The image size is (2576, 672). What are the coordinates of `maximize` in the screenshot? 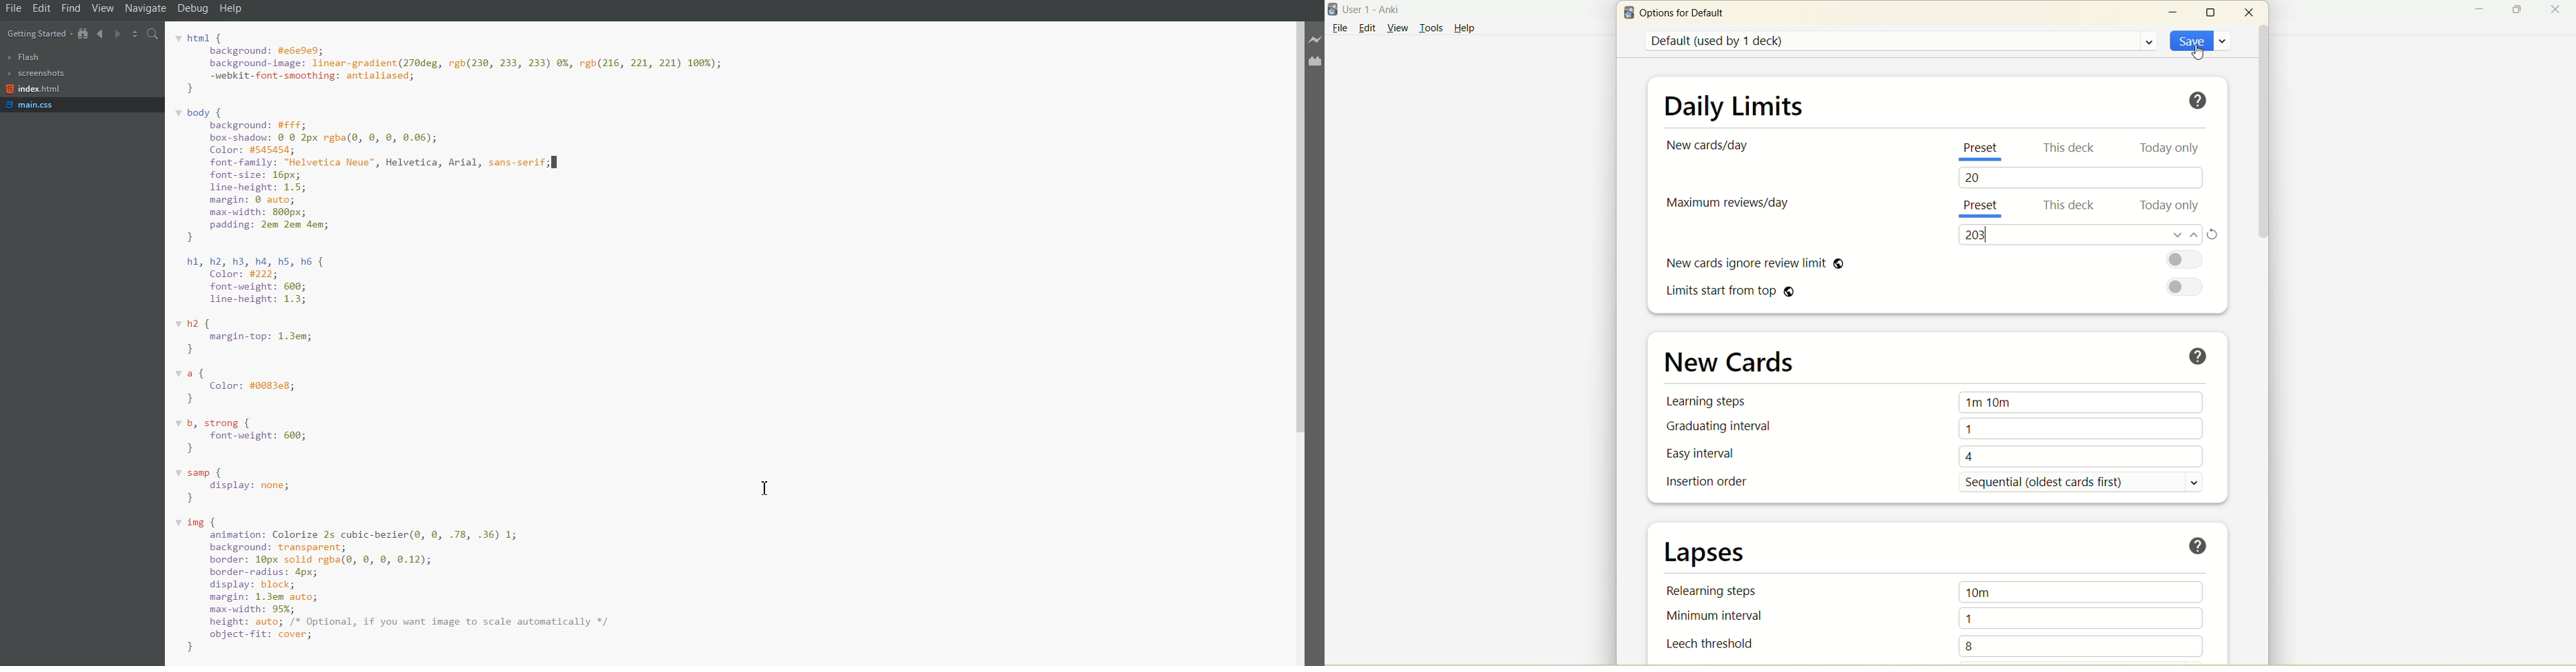 It's located at (2522, 10).